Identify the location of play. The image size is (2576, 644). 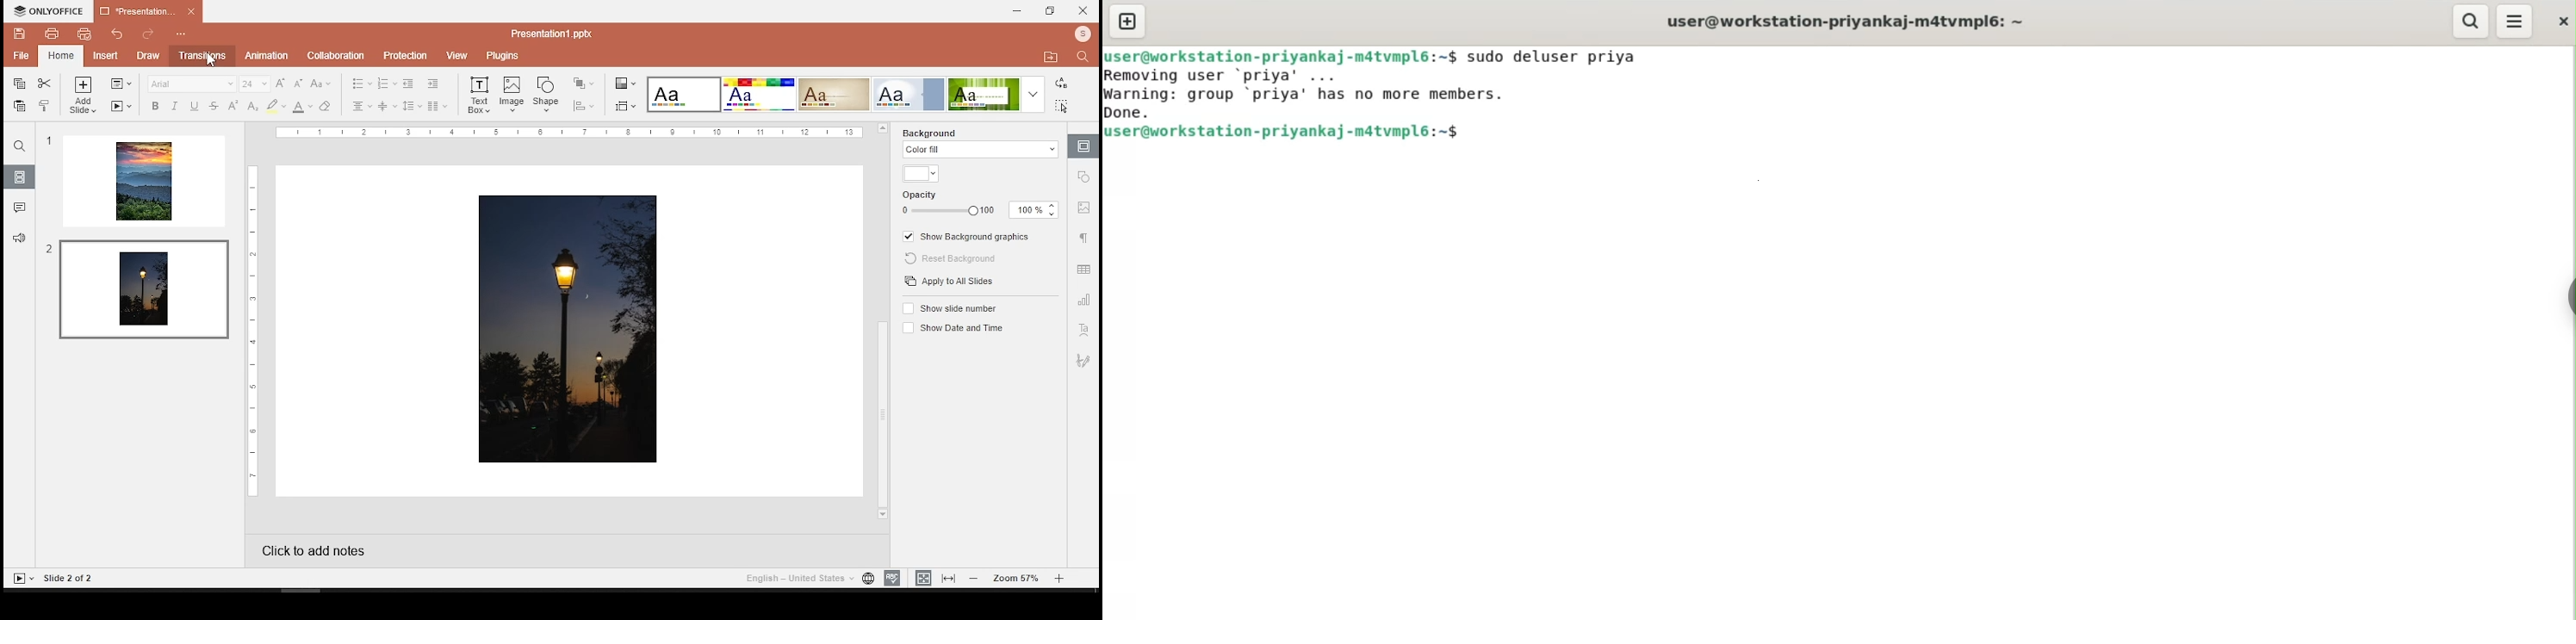
(23, 579).